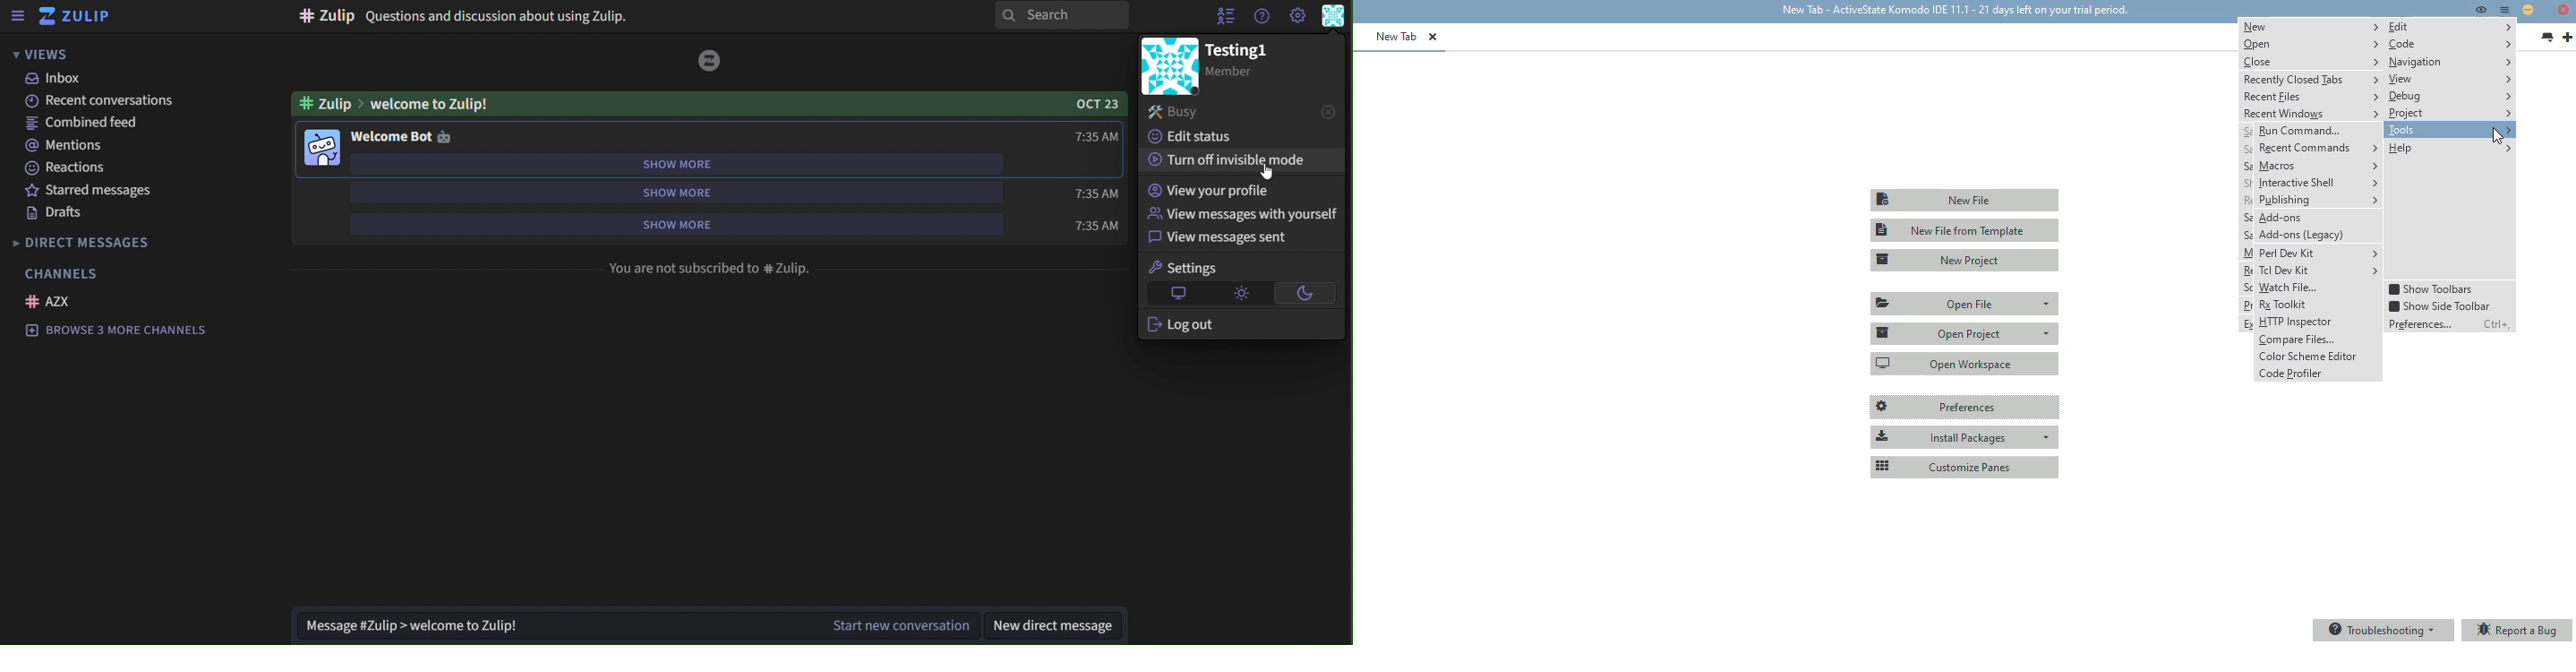  What do you see at coordinates (2311, 61) in the screenshot?
I see `close` at bounding box center [2311, 61].